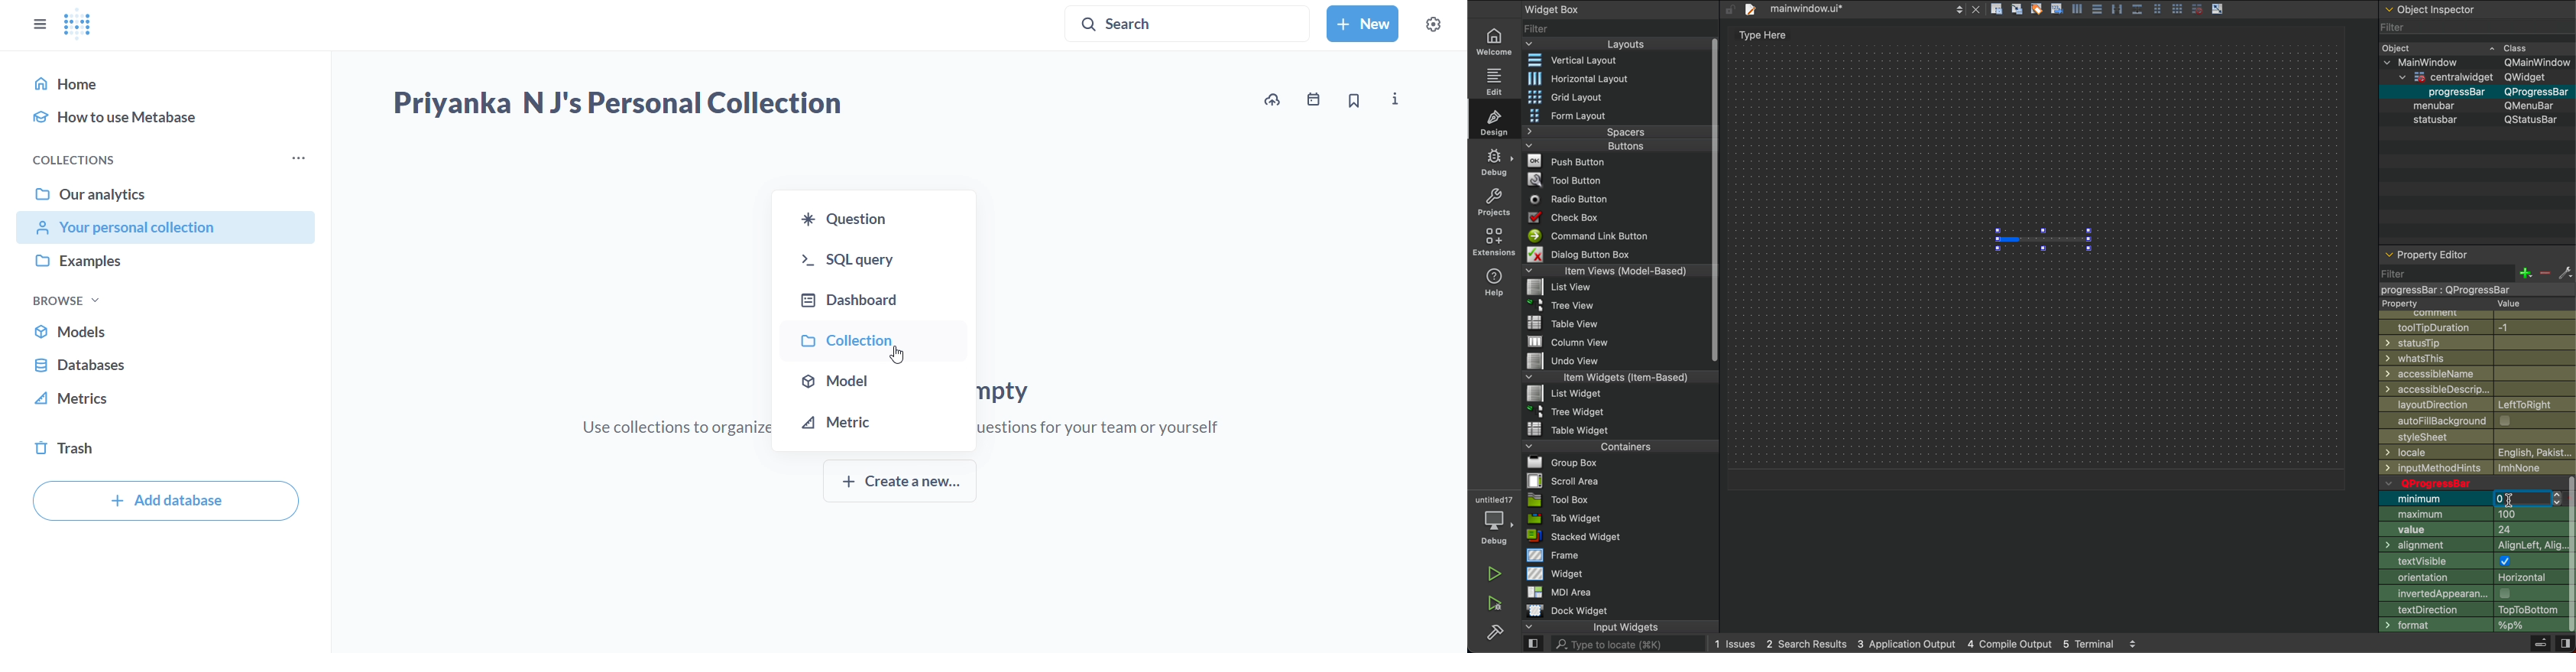 The height and width of the screenshot is (672, 2576). I want to click on cursor, so click(895, 354).